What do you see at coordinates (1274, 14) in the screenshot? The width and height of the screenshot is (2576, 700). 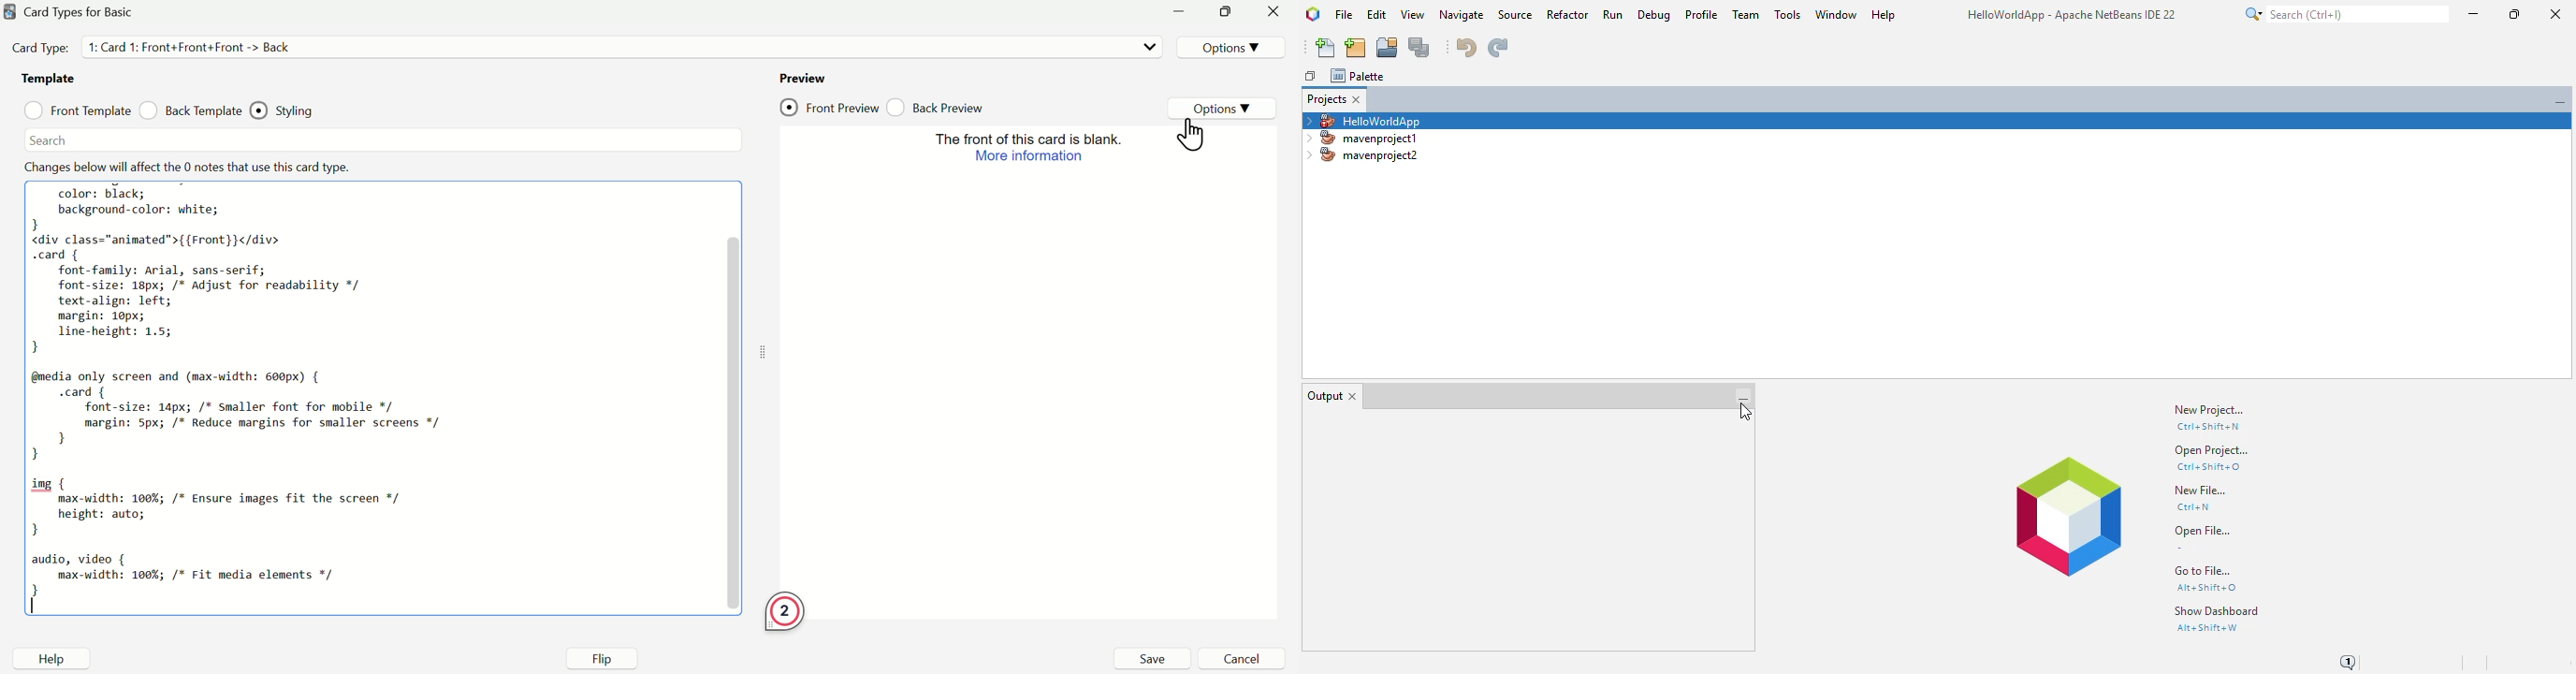 I see `Close` at bounding box center [1274, 14].